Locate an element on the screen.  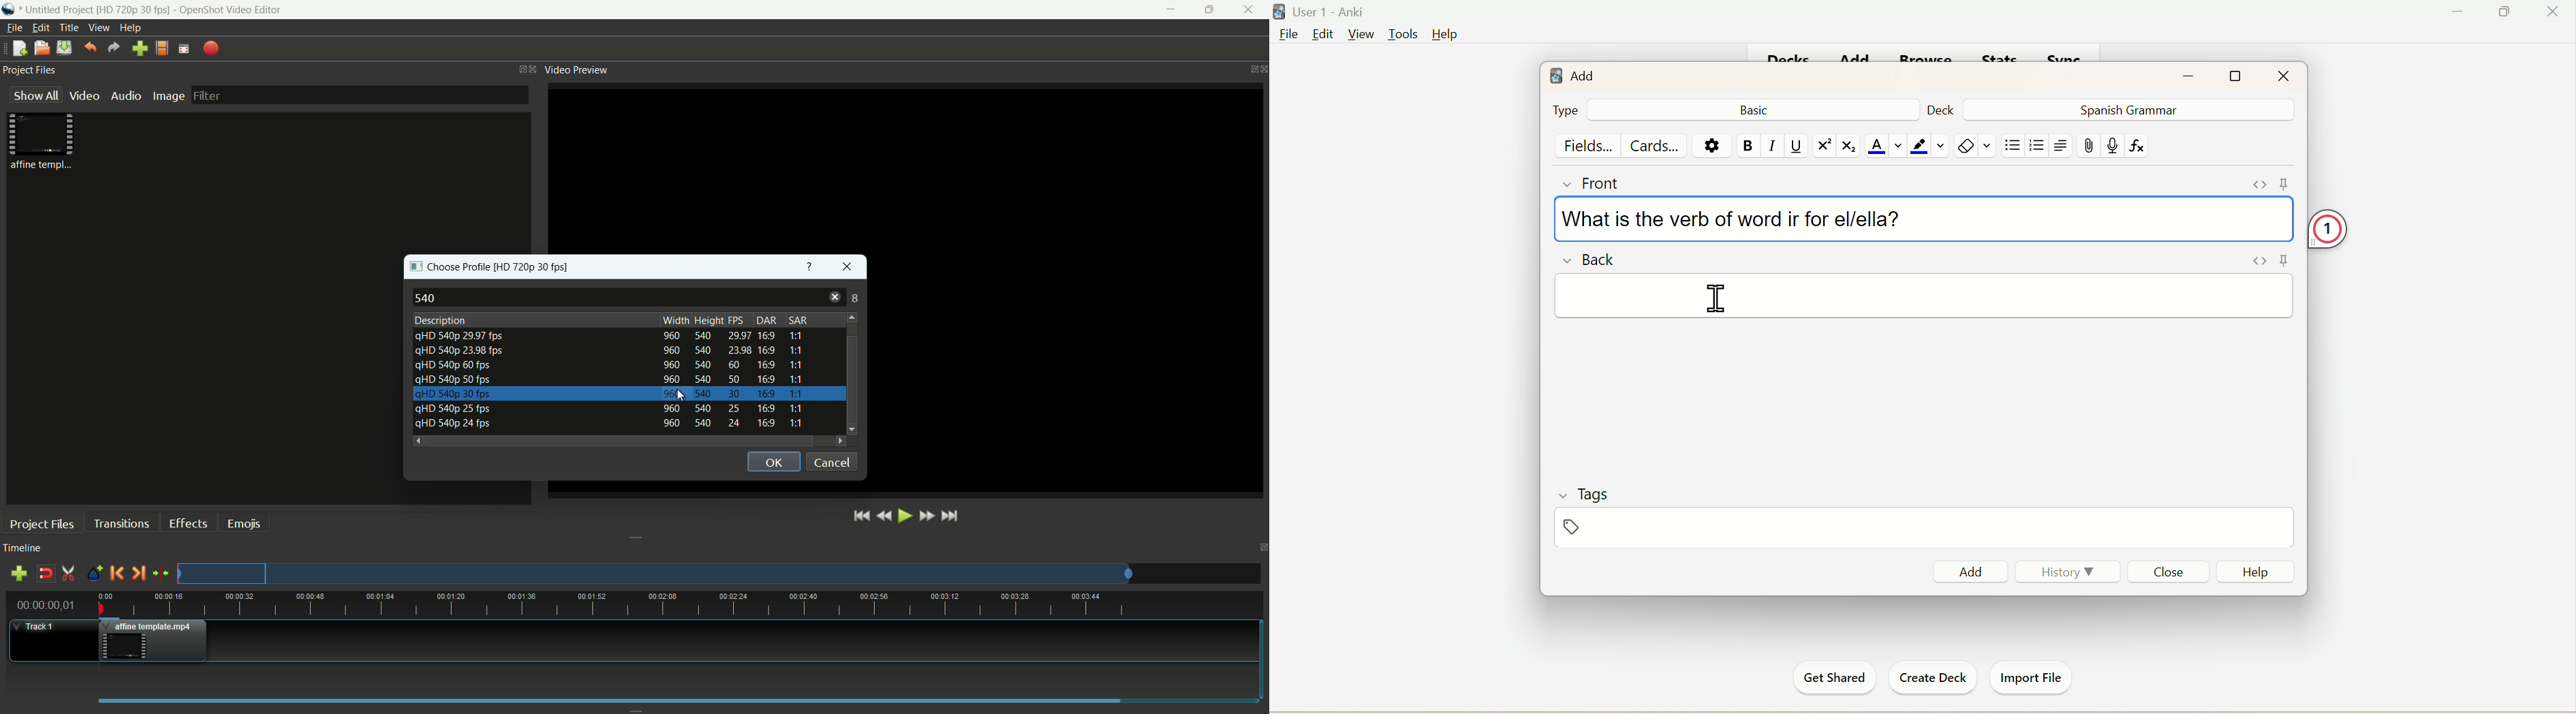
Tags is located at coordinates (1583, 494).